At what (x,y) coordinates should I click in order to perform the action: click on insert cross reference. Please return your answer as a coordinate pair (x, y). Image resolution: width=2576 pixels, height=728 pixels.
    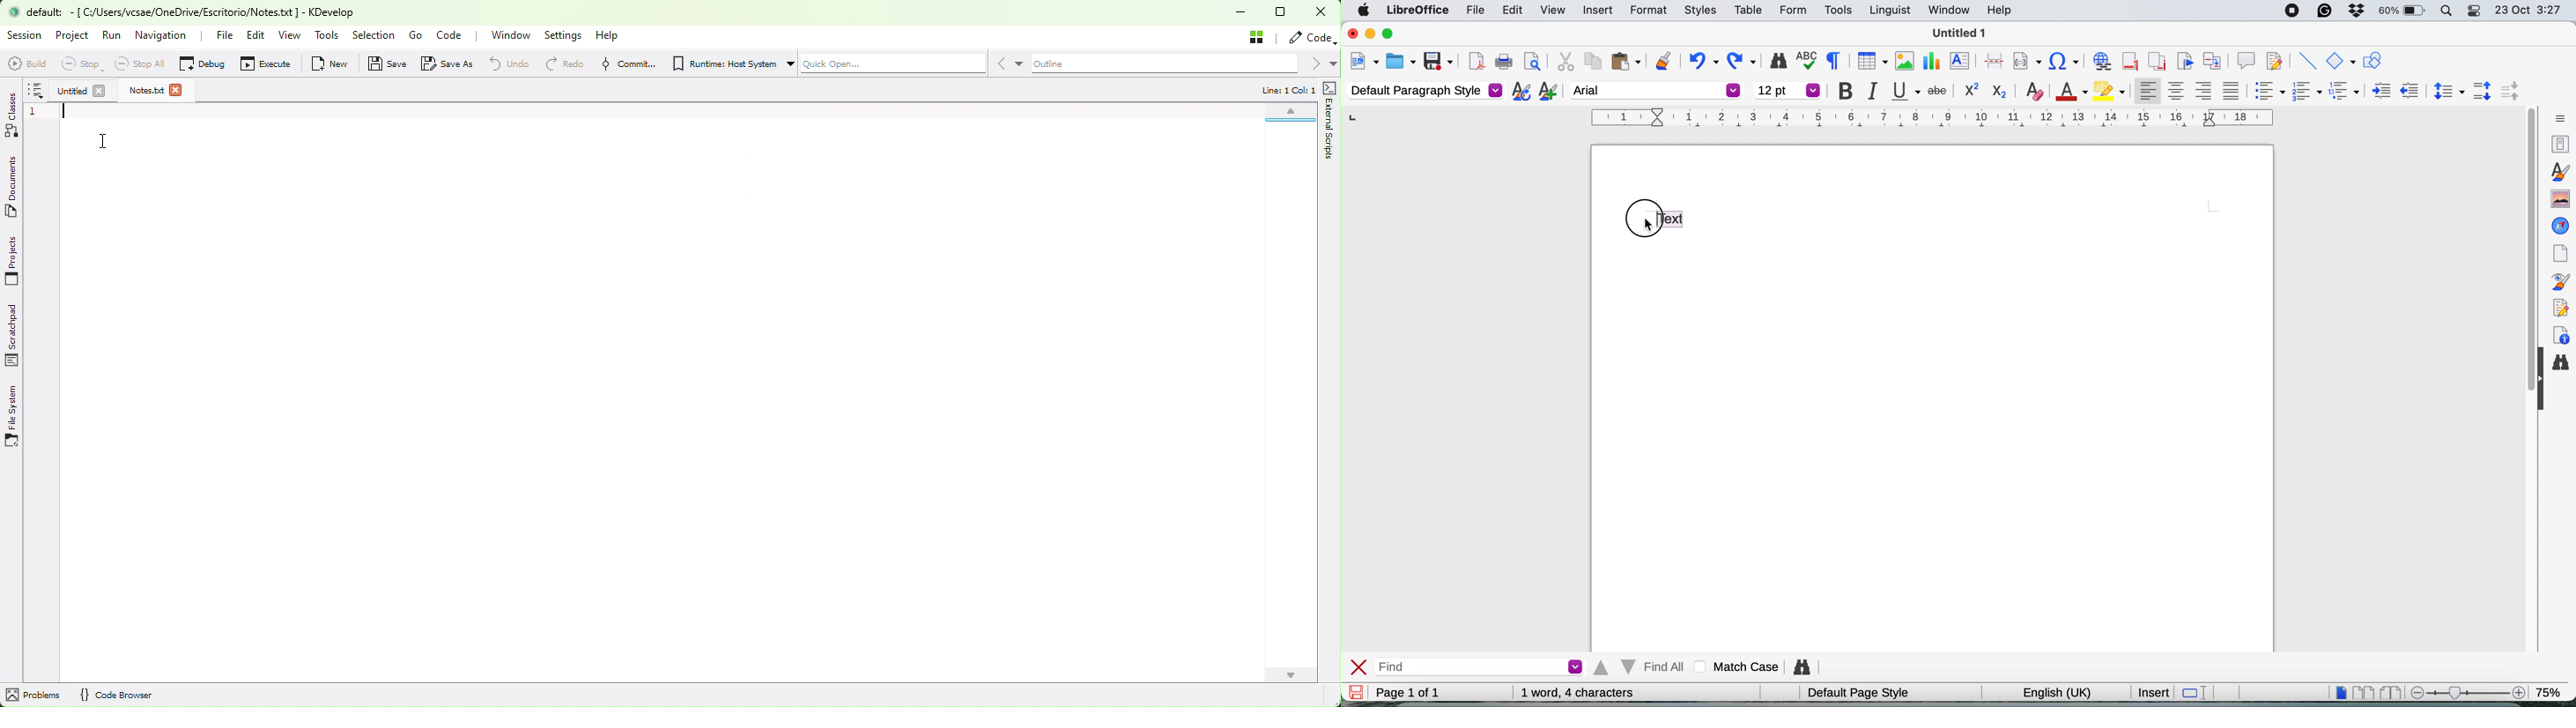
    Looking at the image, I should click on (2214, 61).